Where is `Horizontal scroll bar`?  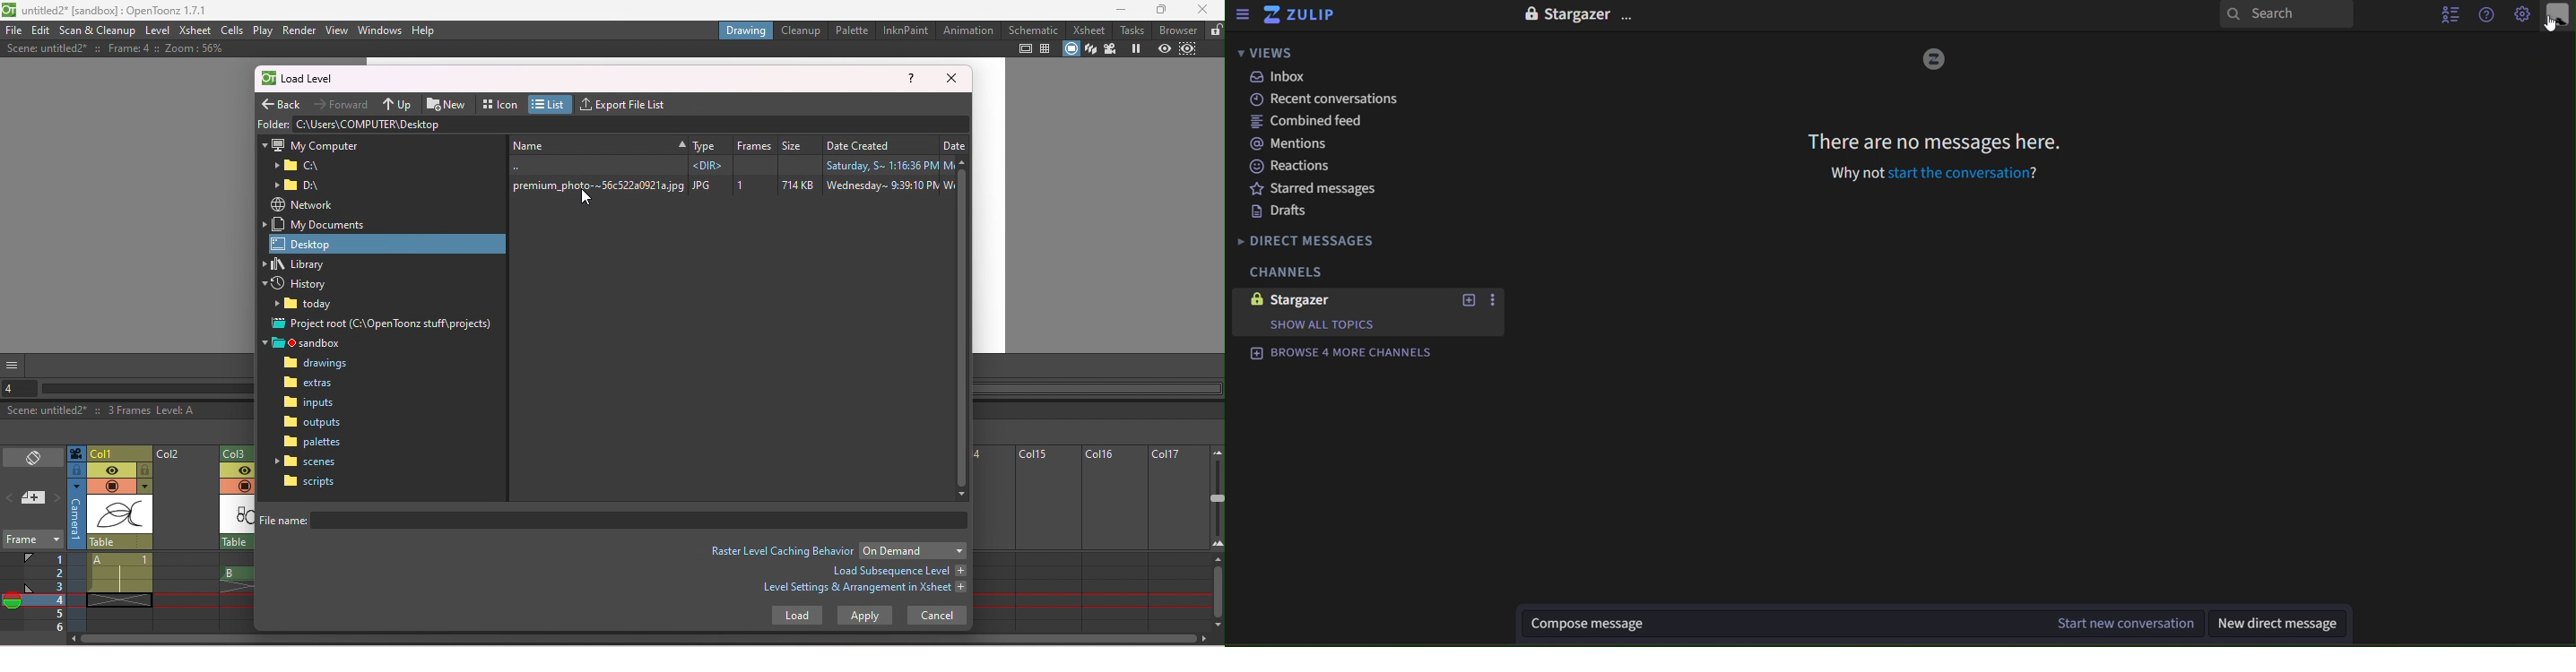 Horizontal scroll bar is located at coordinates (643, 641).